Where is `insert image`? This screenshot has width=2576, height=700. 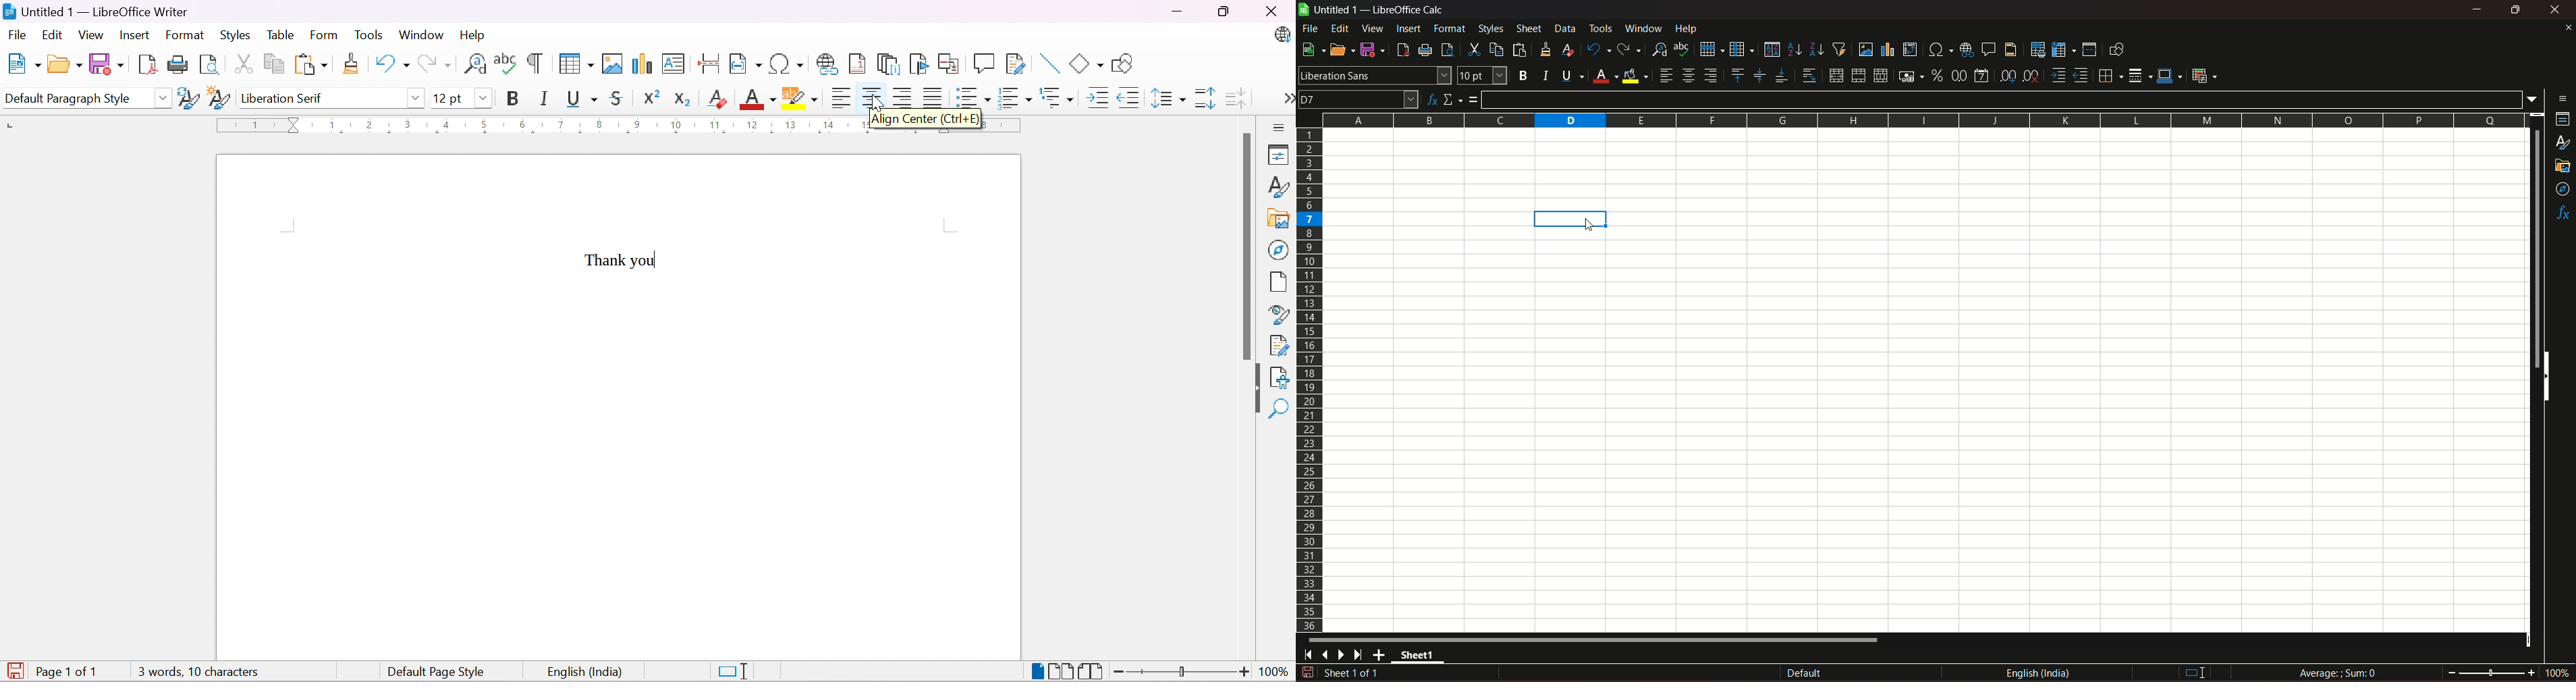 insert image is located at coordinates (1865, 49).